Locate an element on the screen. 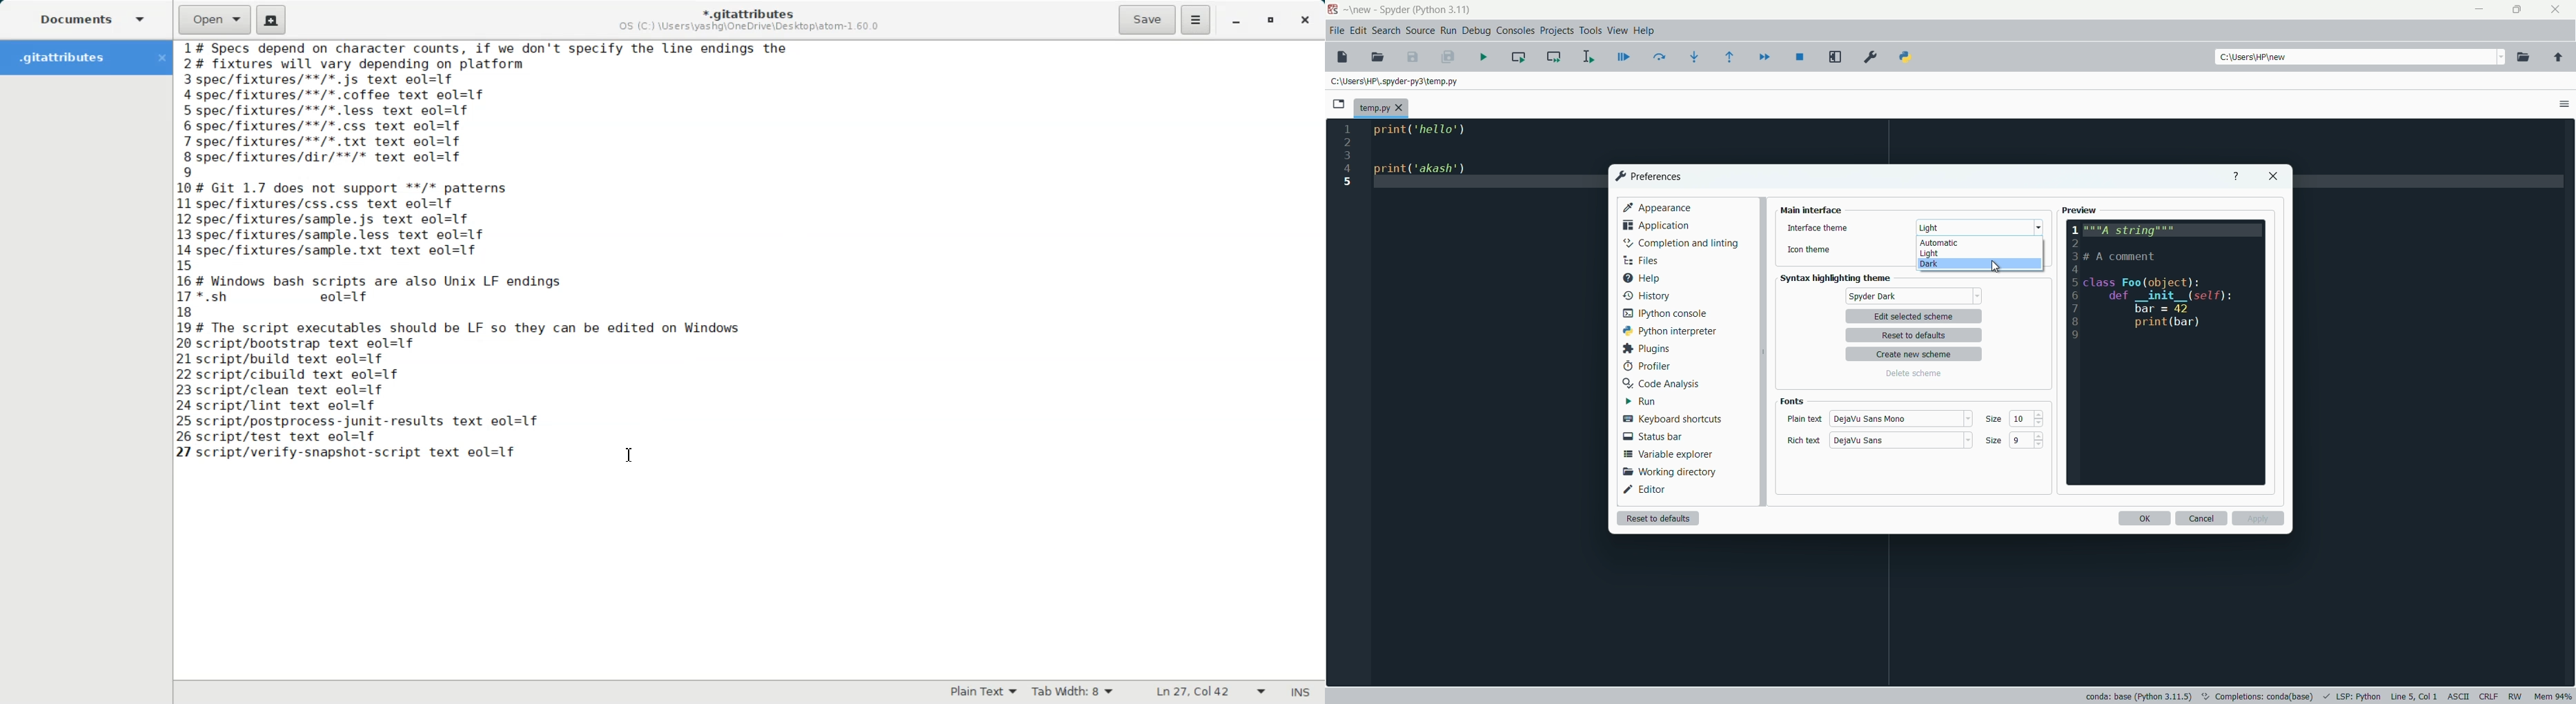  cursor is located at coordinates (1998, 265).